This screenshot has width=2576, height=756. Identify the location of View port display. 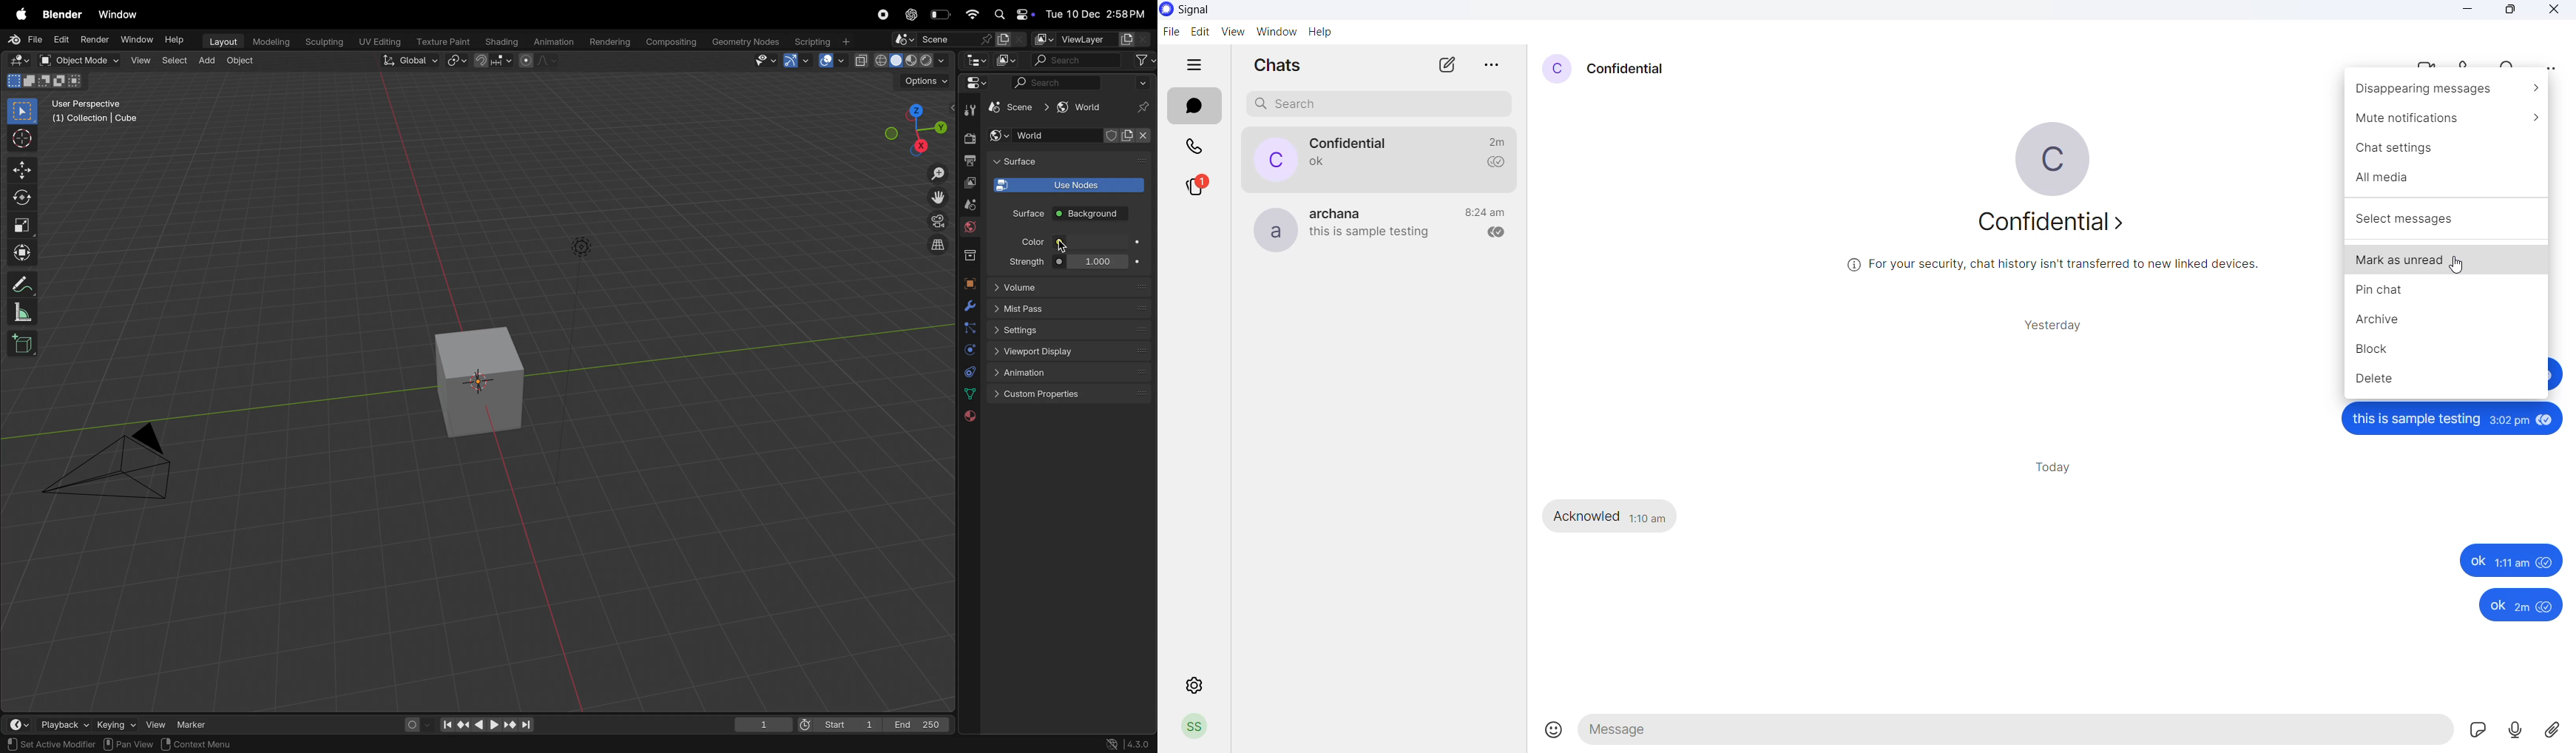
(1069, 353).